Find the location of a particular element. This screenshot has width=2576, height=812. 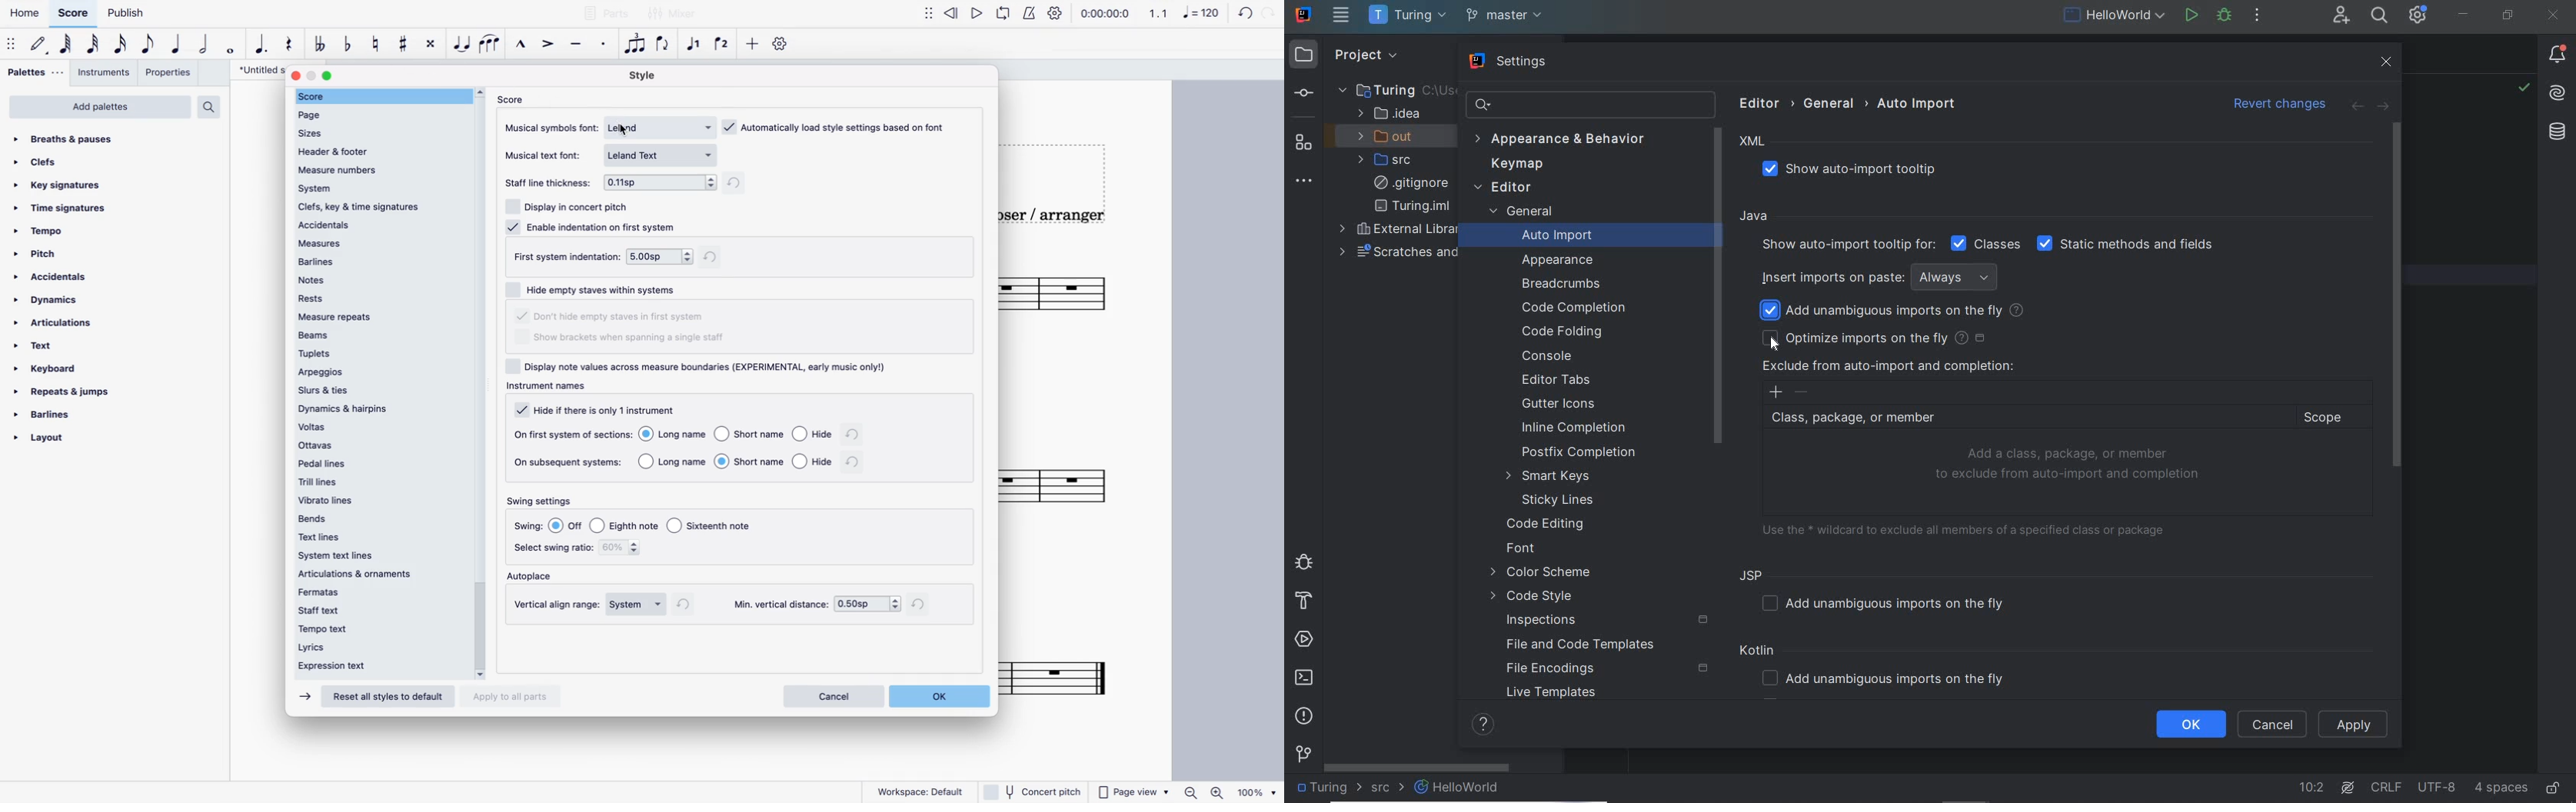

go to line 10:2 is located at coordinates (2311, 788).